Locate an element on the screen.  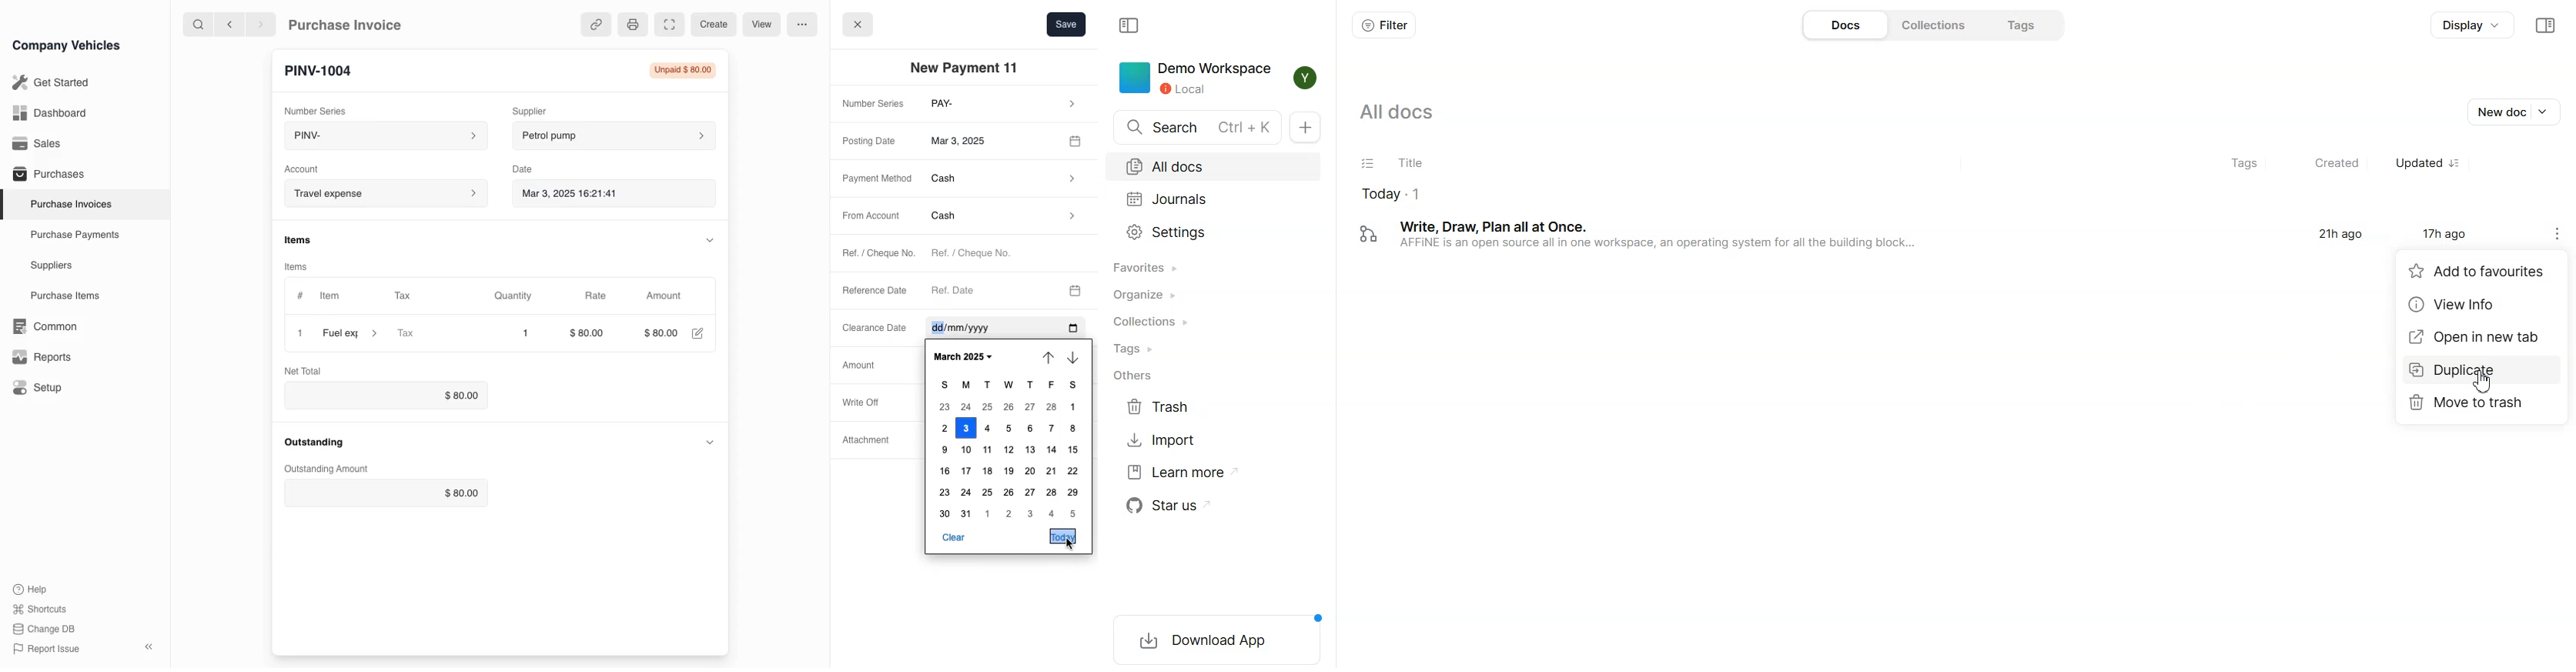
calender is located at coordinates (1072, 329).